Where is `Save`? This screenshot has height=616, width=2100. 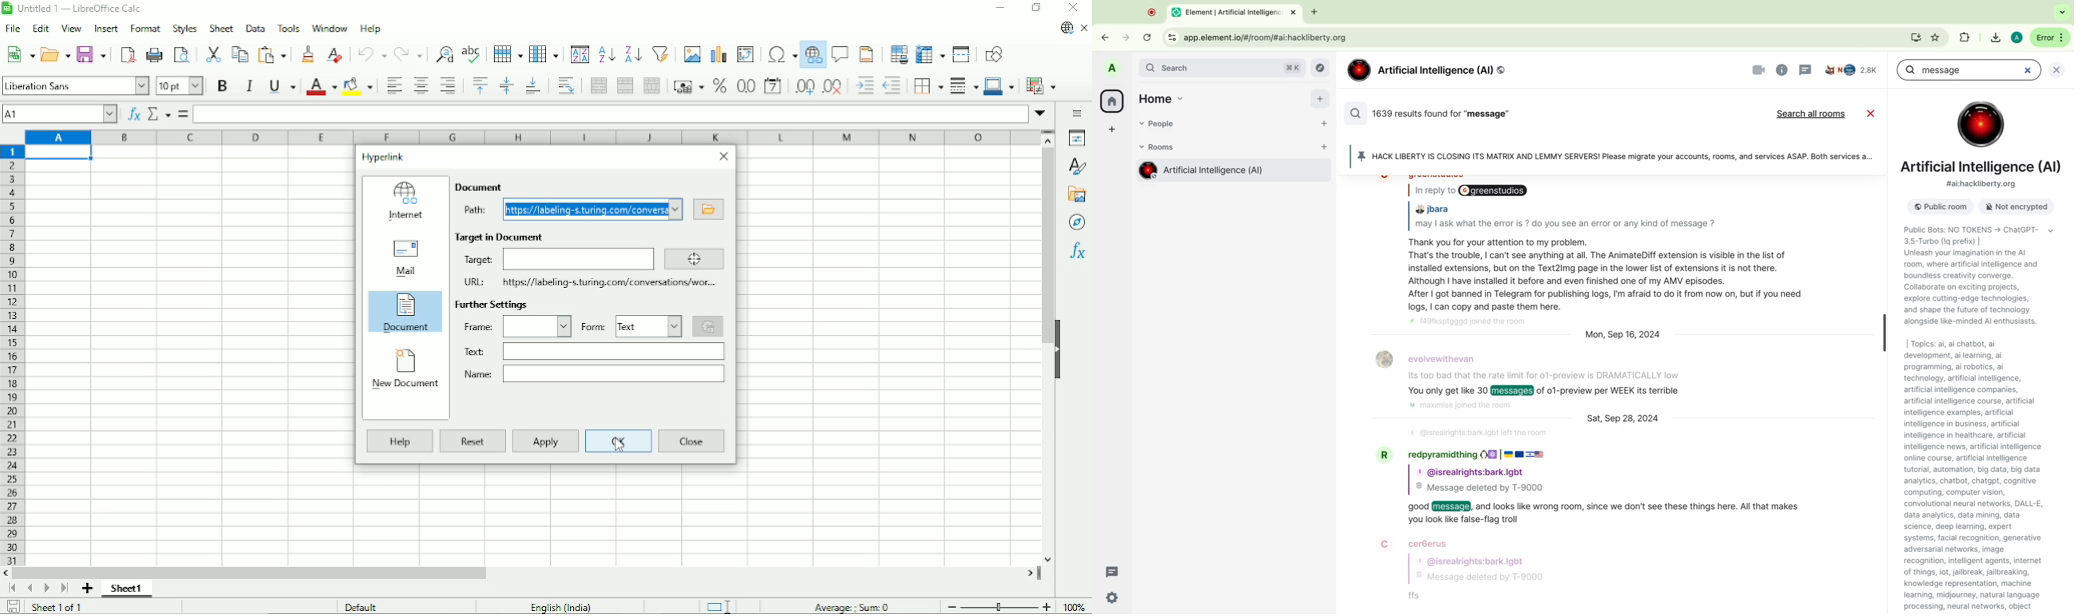 Save is located at coordinates (92, 54).